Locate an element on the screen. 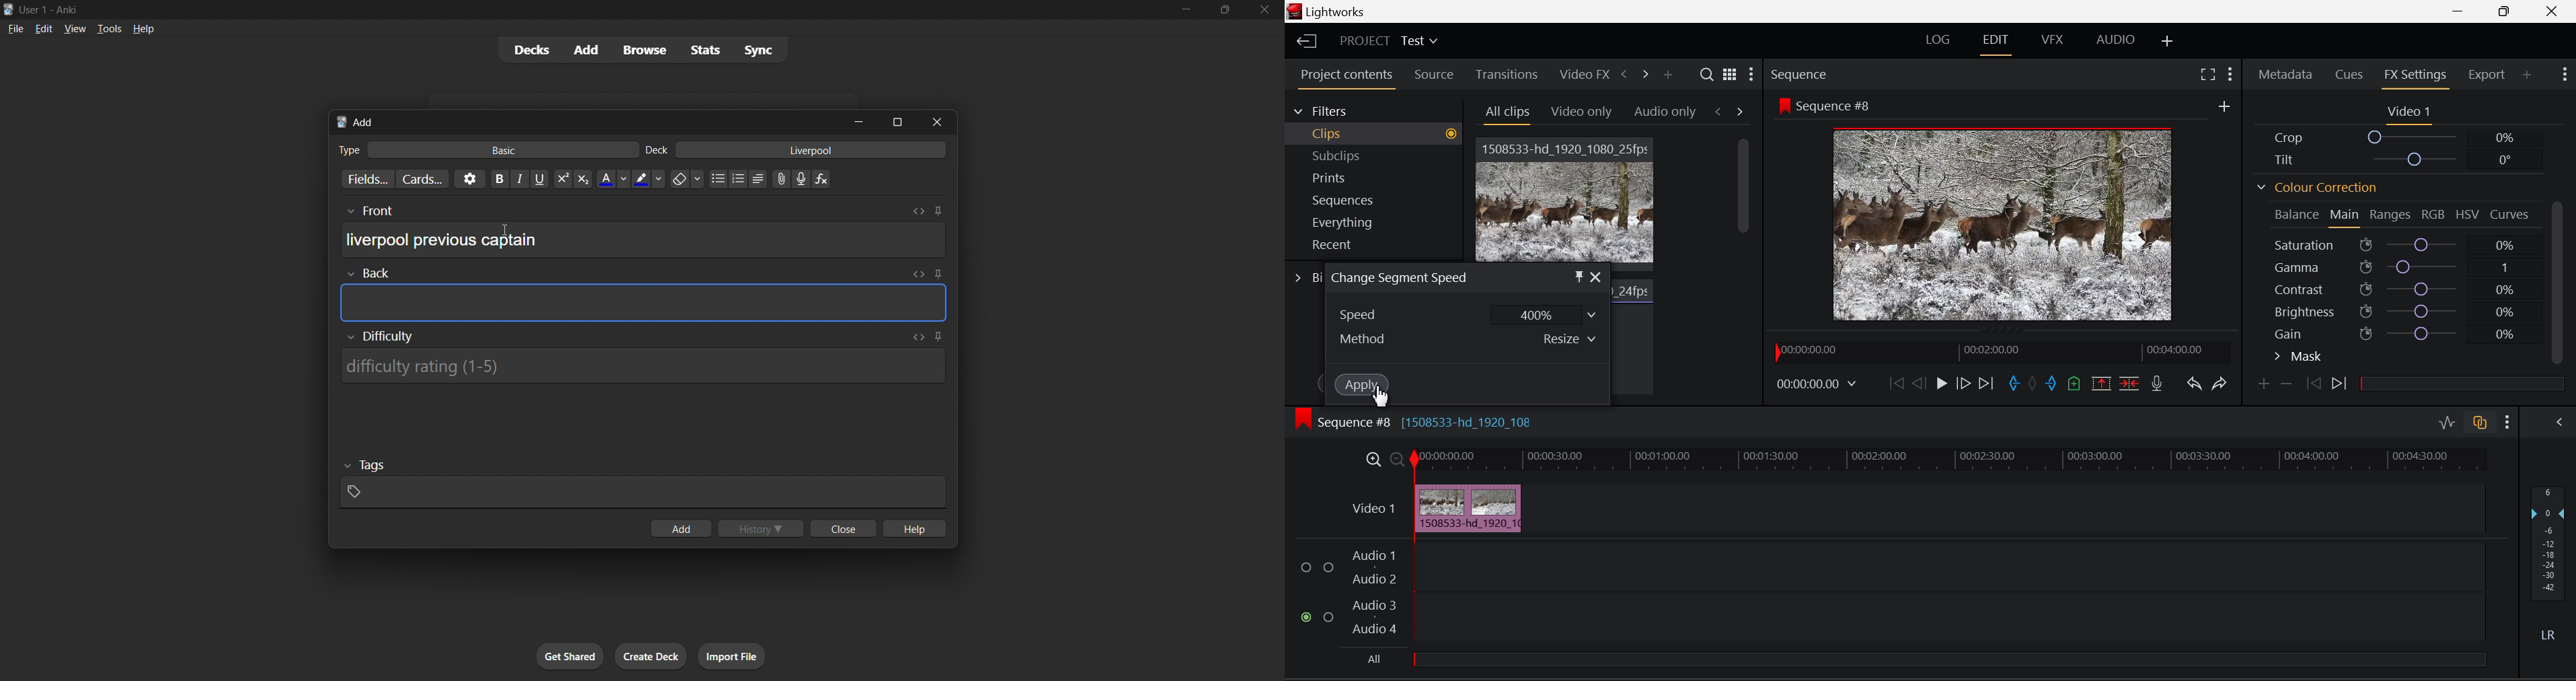  Cursor is located at coordinates (1381, 396).